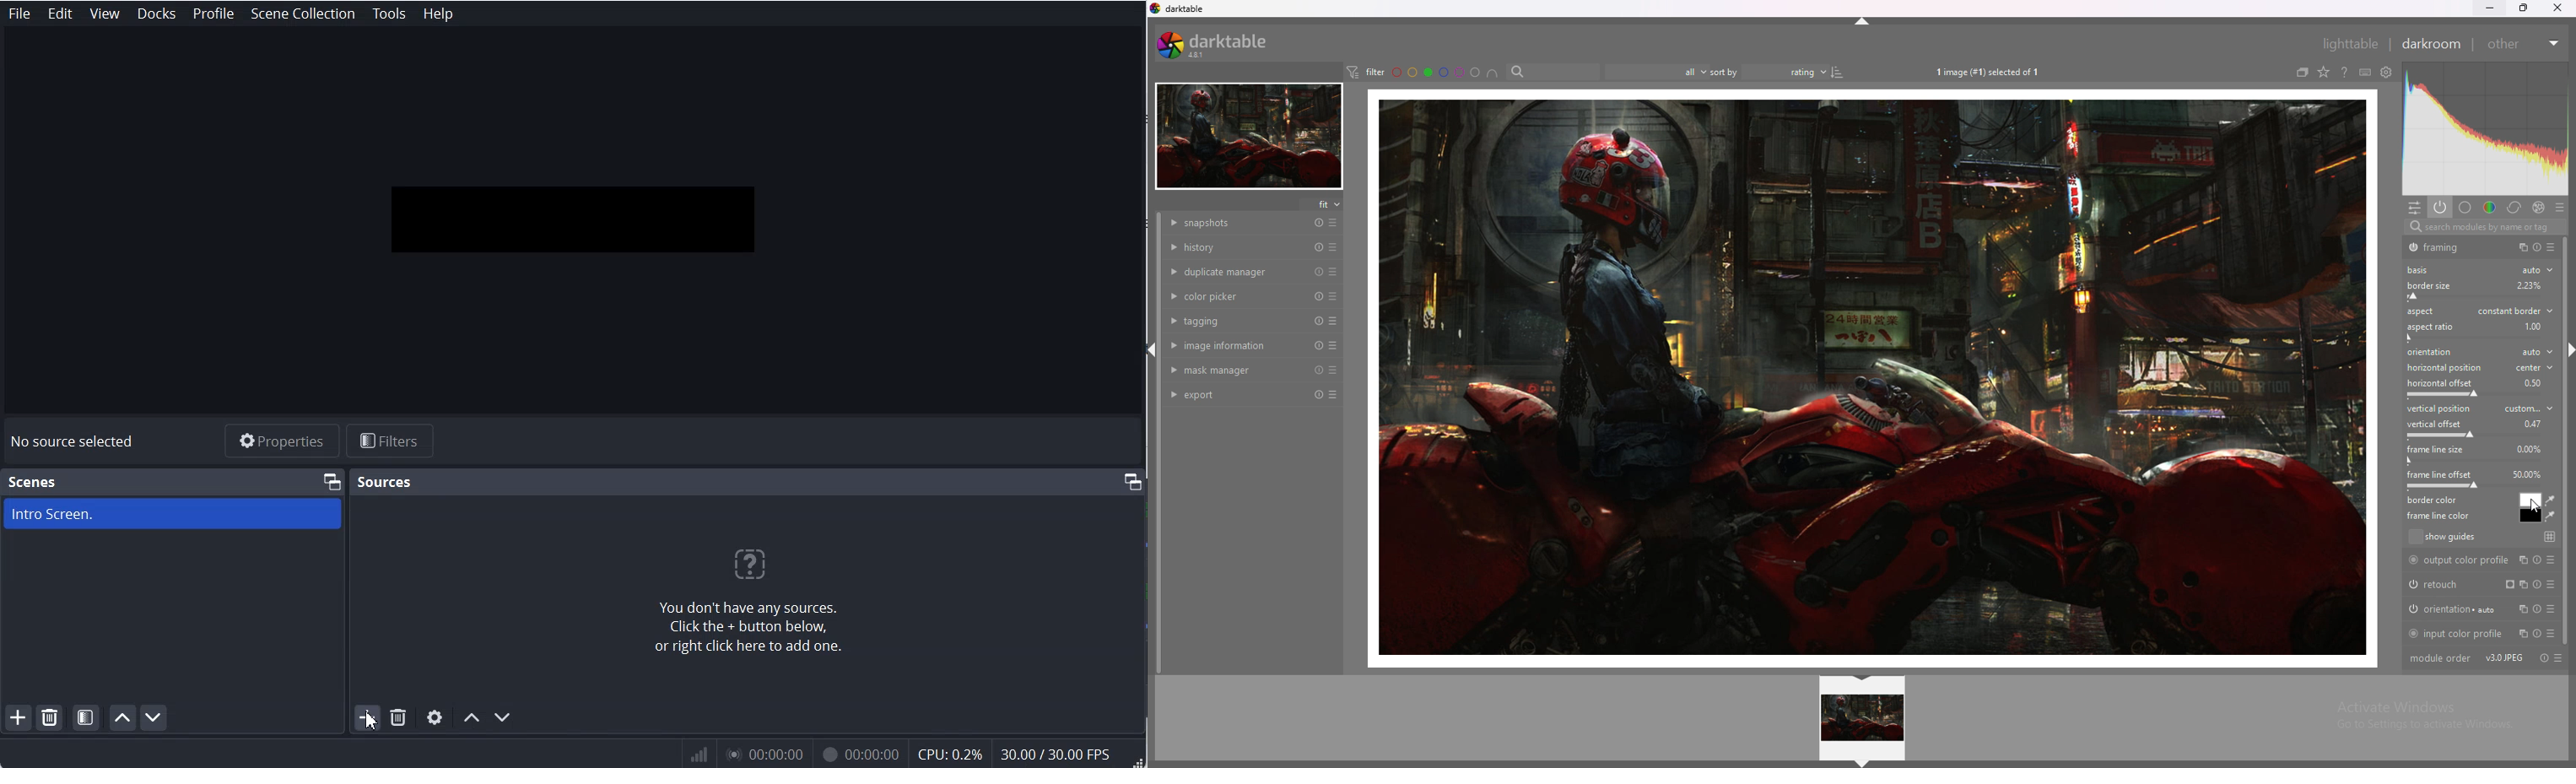 The width and height of the screenshot is (2576, 784). Describe the element at coordinates (2464, 207) in the screenshot. I see `base` at that location.